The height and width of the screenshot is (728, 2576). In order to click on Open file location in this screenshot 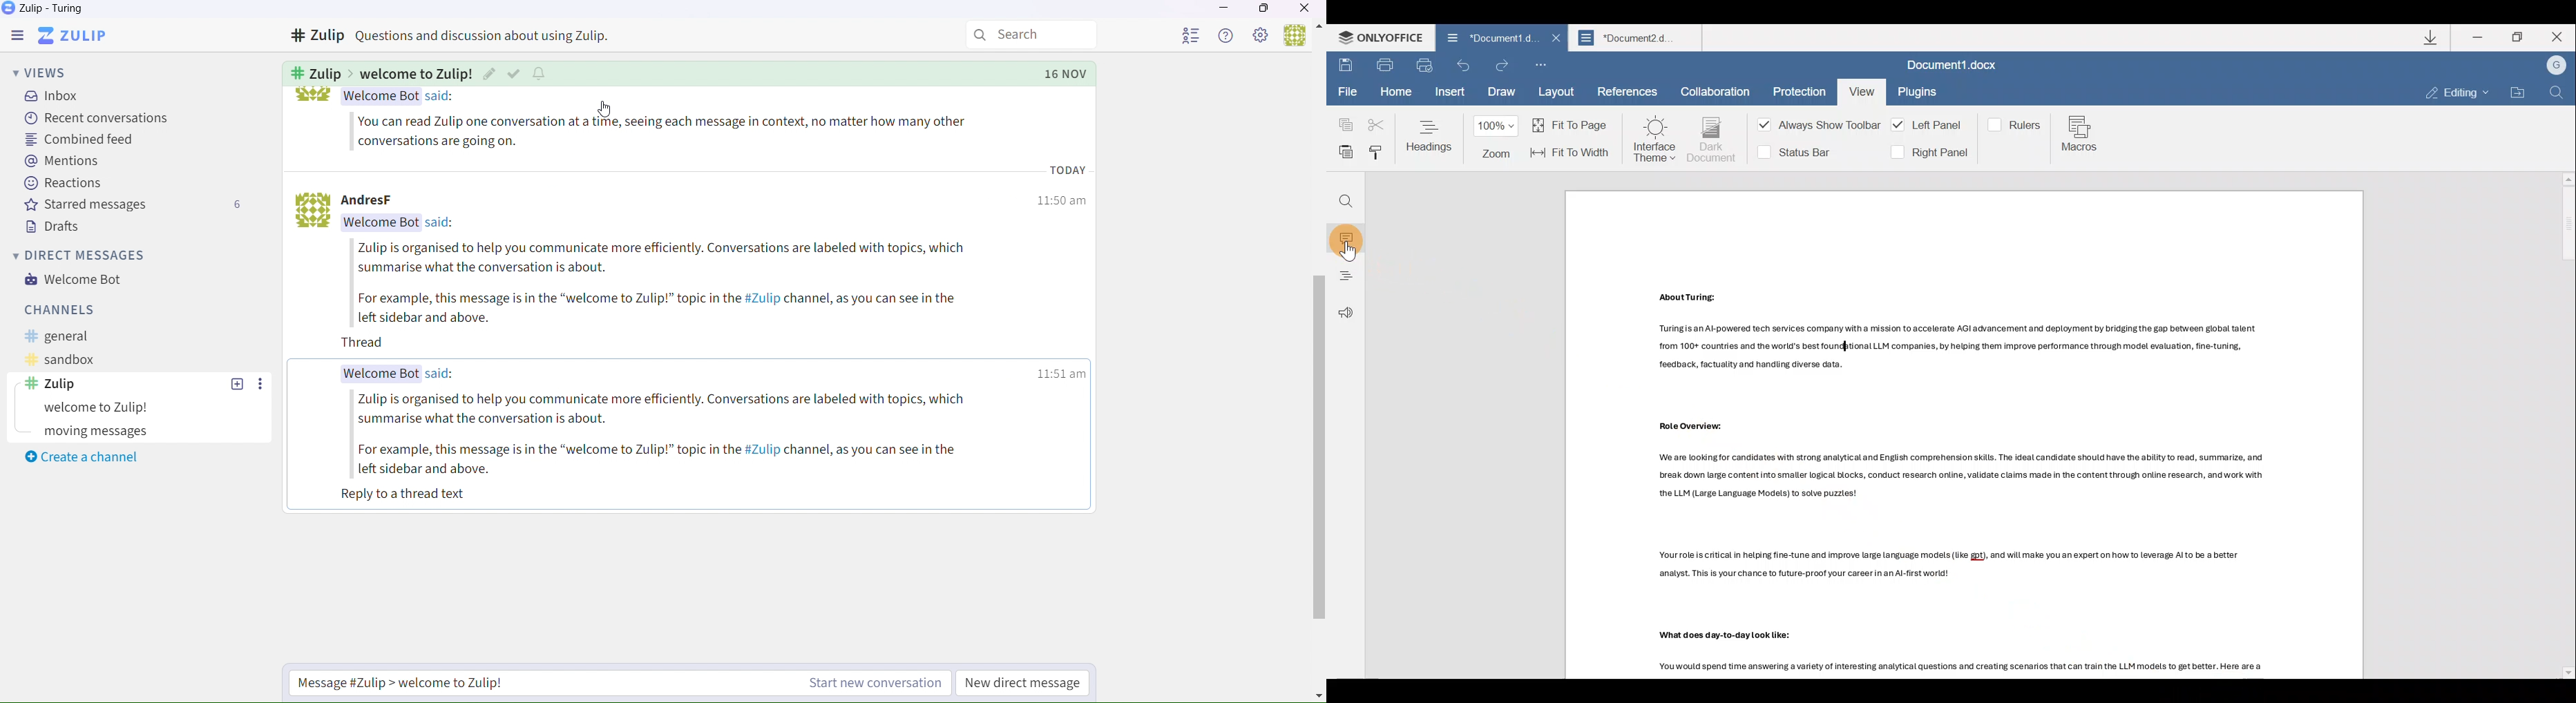, I will do `click(2517, 92)`.